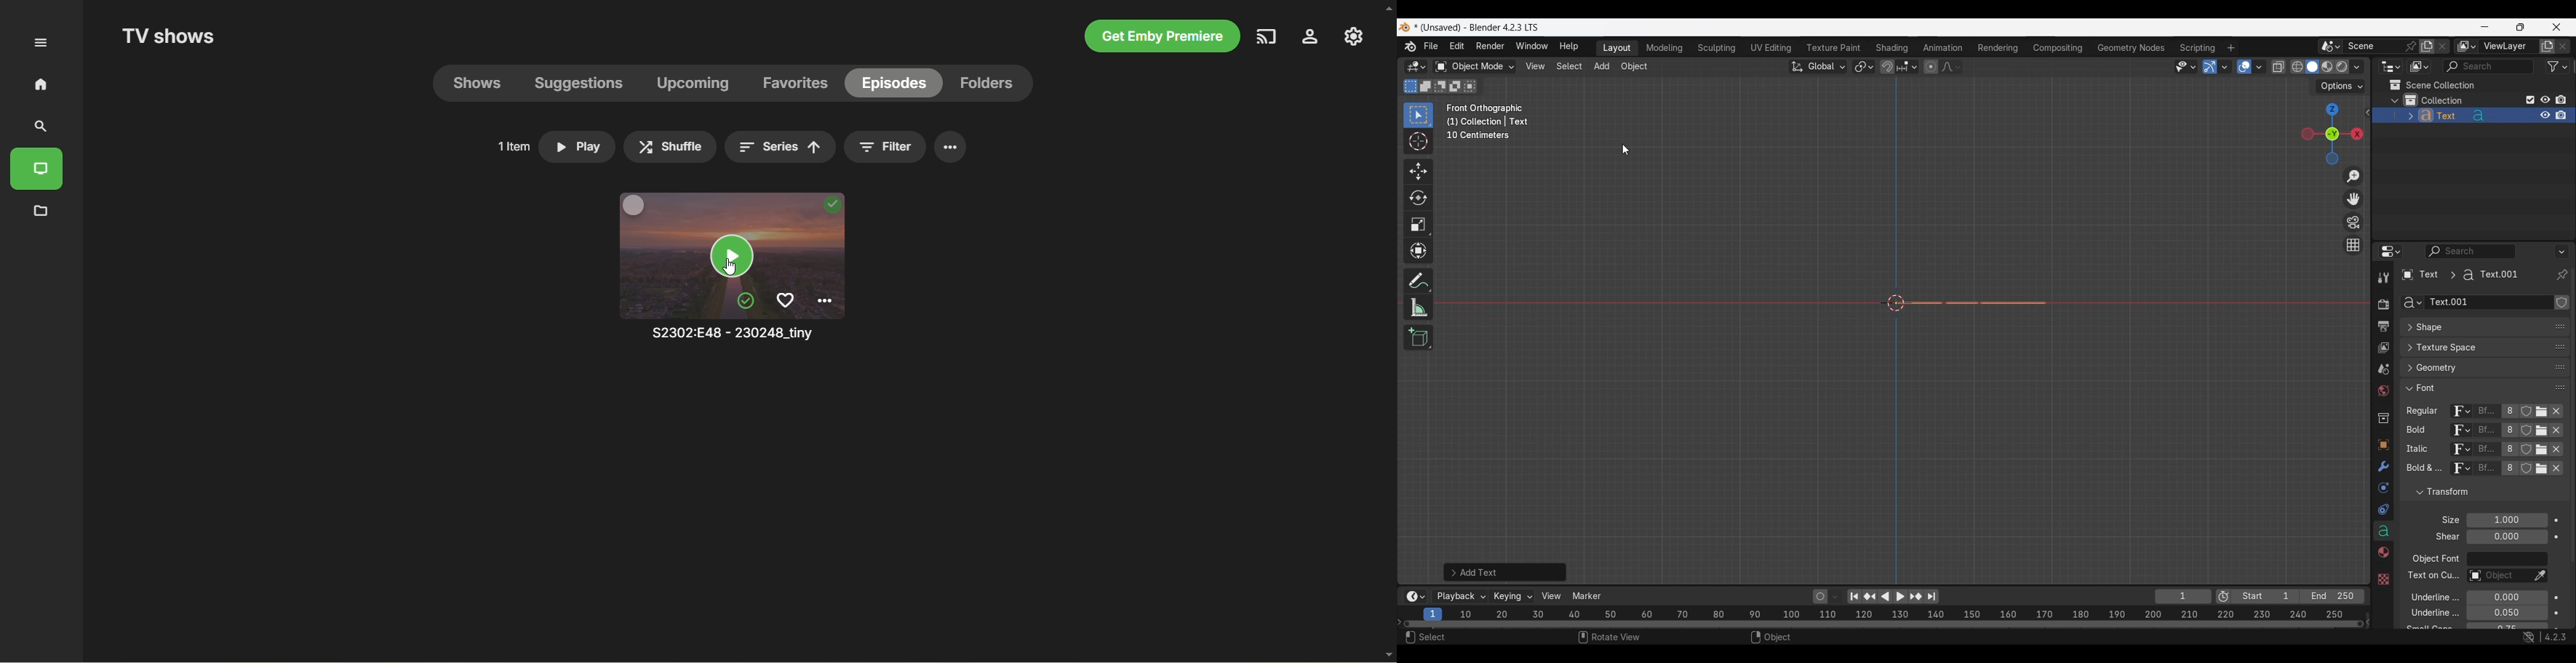 The width and height of the screenshot is (2576, 672). What do you see at coordinates (2225, 66) in the screenshot?
I see `Gizmos` at bounding box center [2225, 66].